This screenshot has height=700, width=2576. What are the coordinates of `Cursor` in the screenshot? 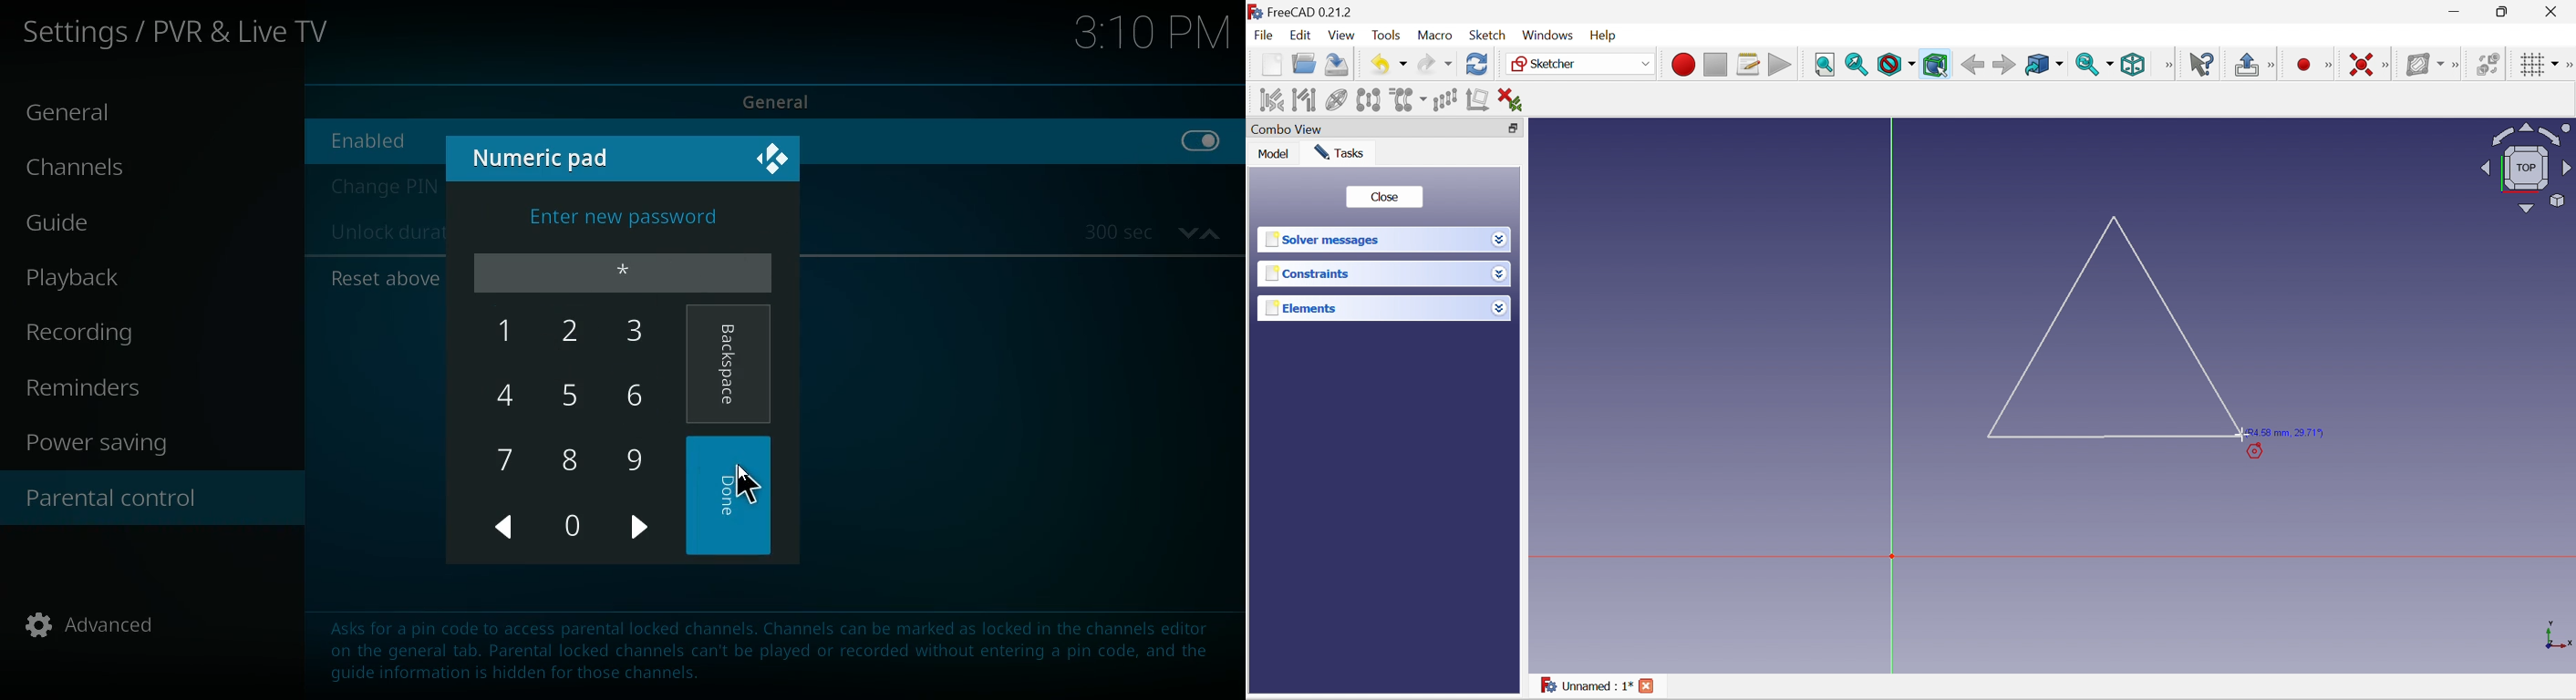 It's located at (2241, 434).